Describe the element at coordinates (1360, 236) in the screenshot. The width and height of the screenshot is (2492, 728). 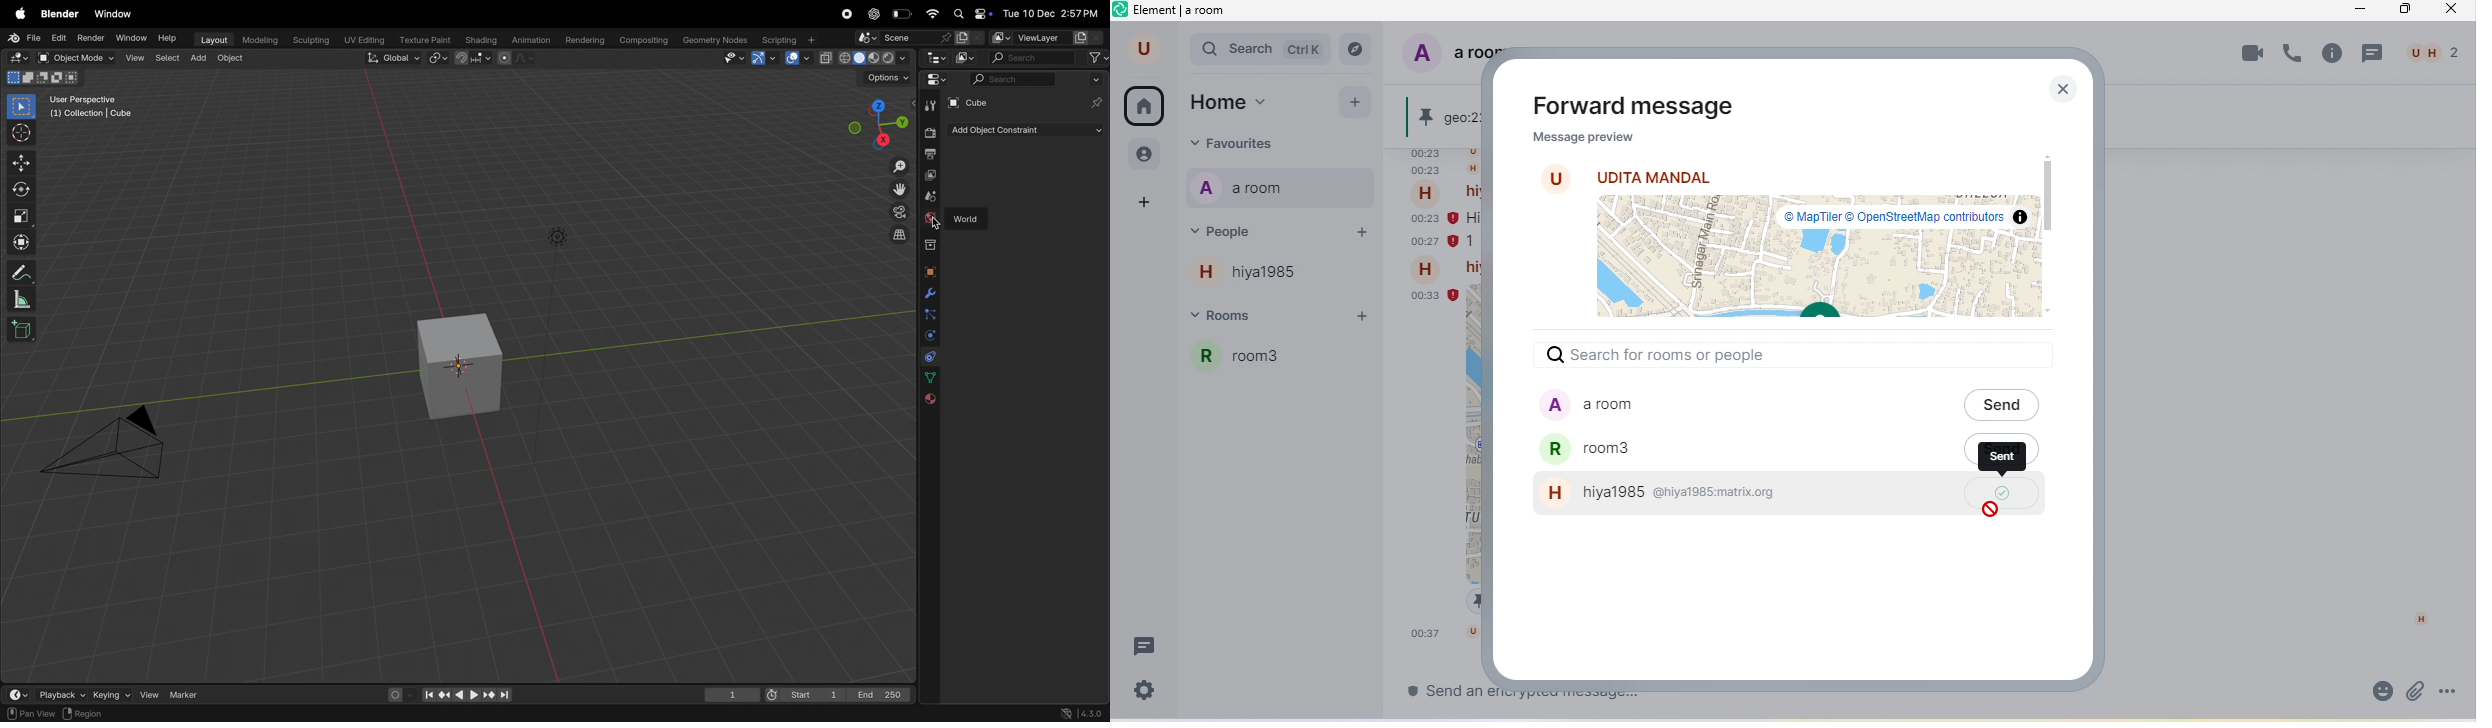
I see `add peole` at that location.